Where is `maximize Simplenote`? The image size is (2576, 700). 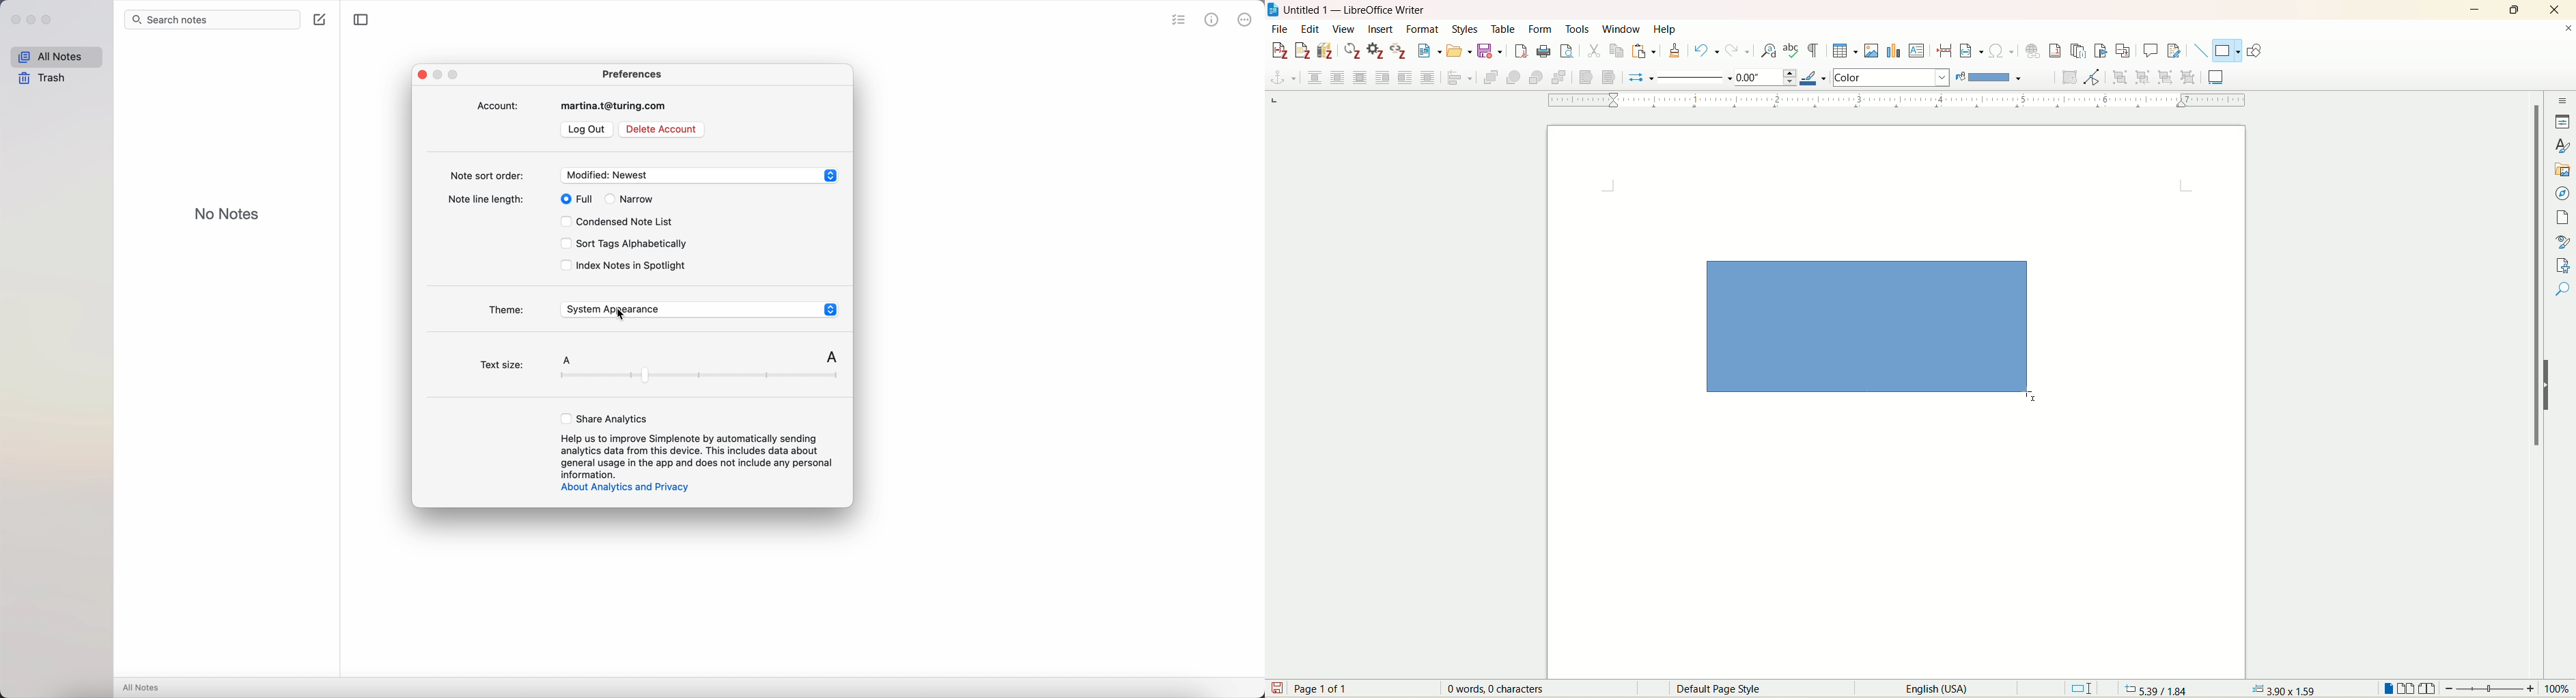 maximize Simplenote is located at coordinates (456, 76).